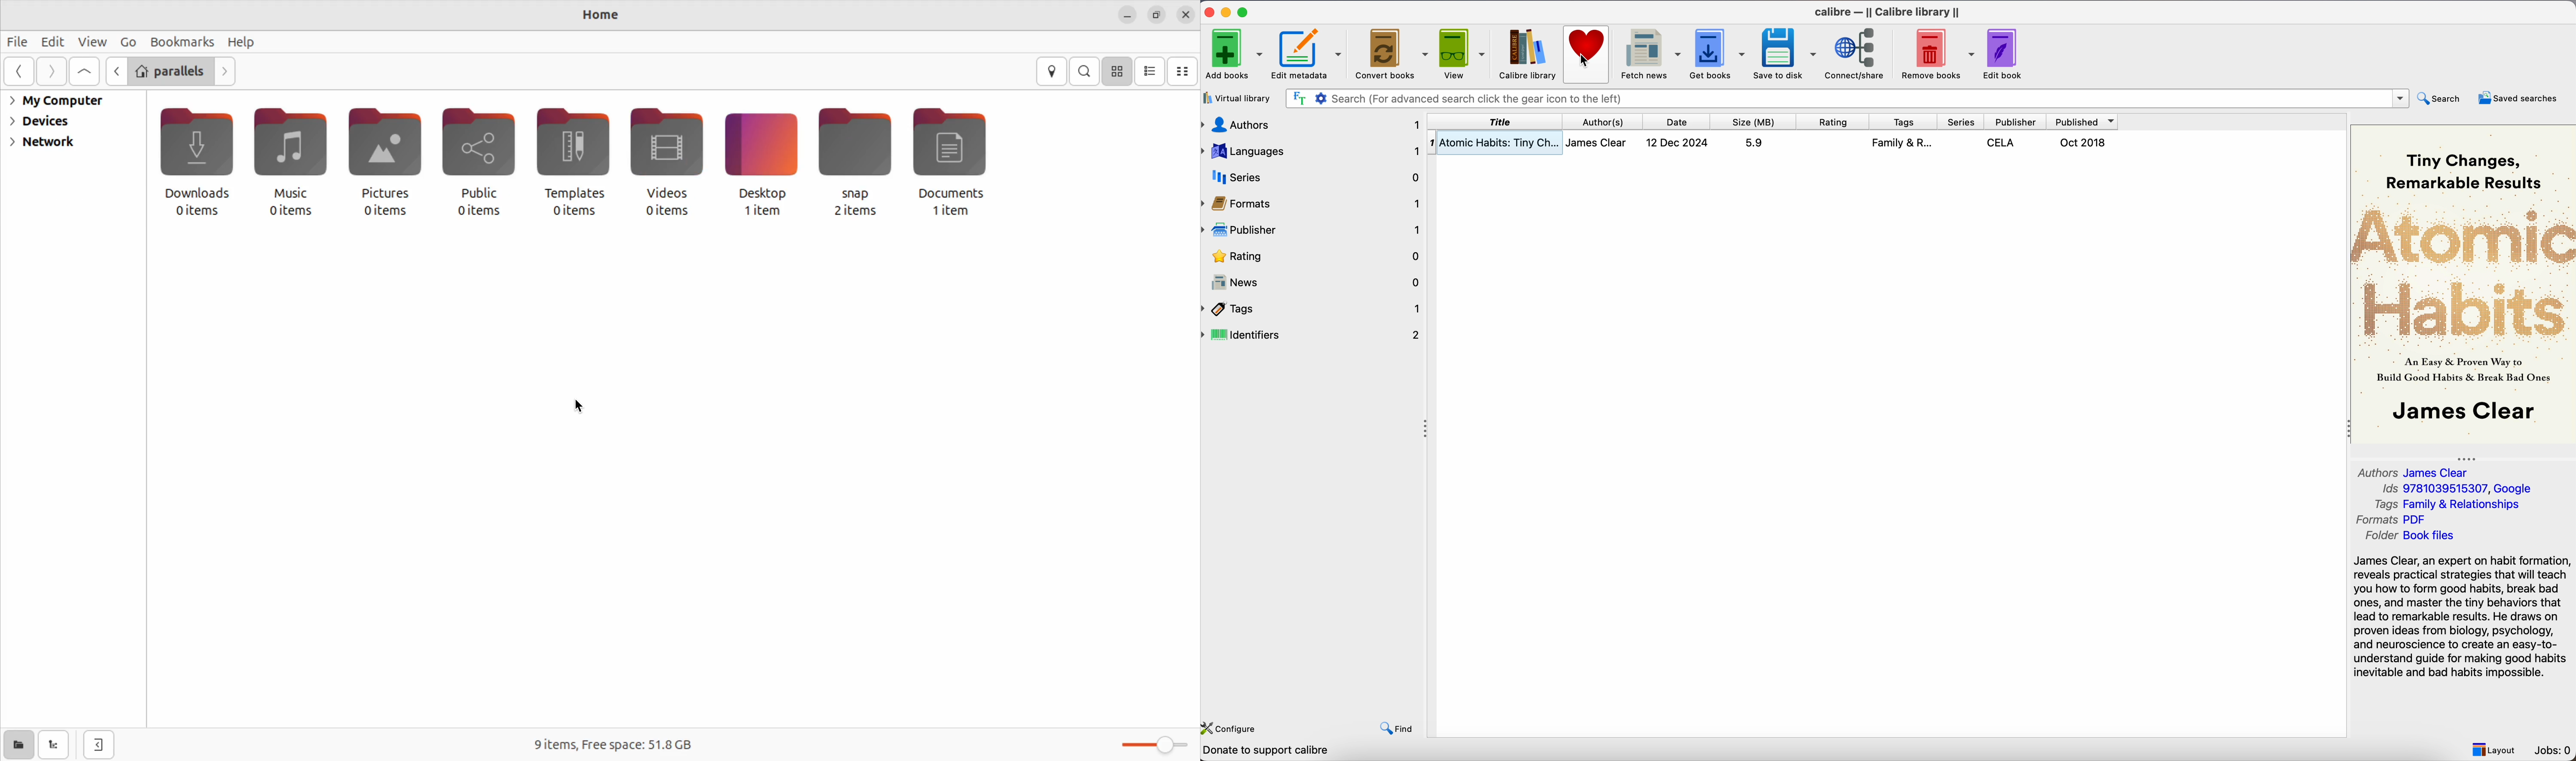 The image size is (2576, 784). I want to click on show tree view, so click(58, 746).